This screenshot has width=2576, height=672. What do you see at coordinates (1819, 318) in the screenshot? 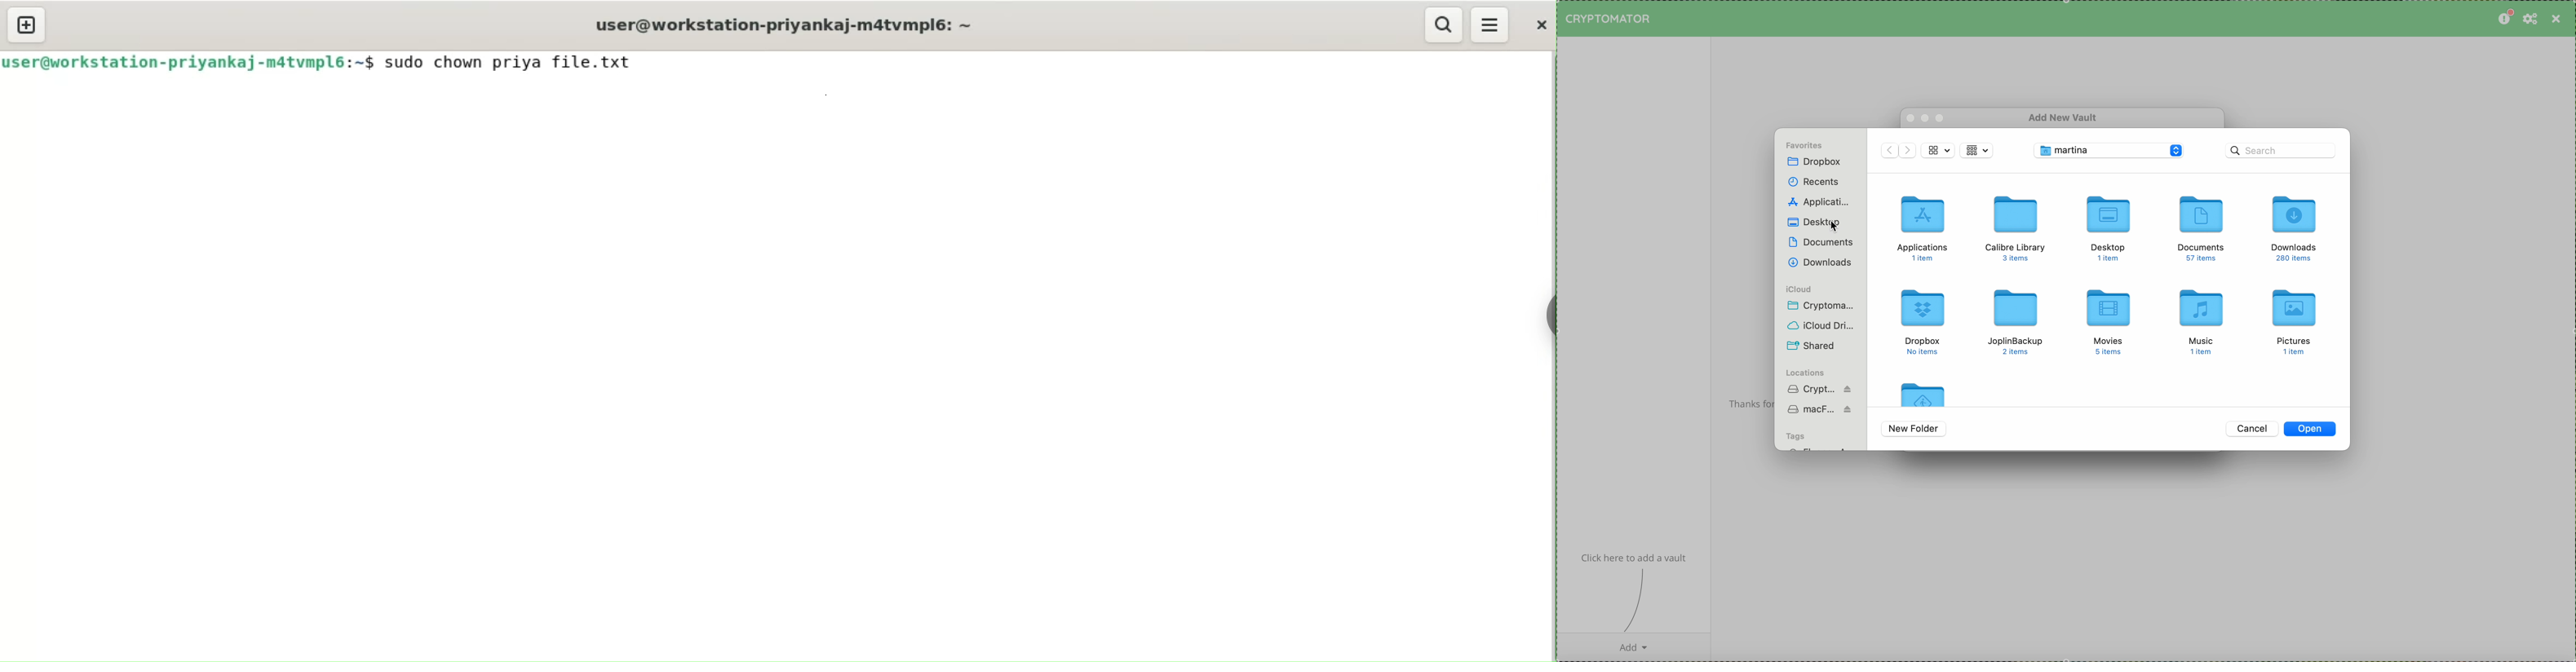
I see `icloud folders` at bounding box center [1819, 318].